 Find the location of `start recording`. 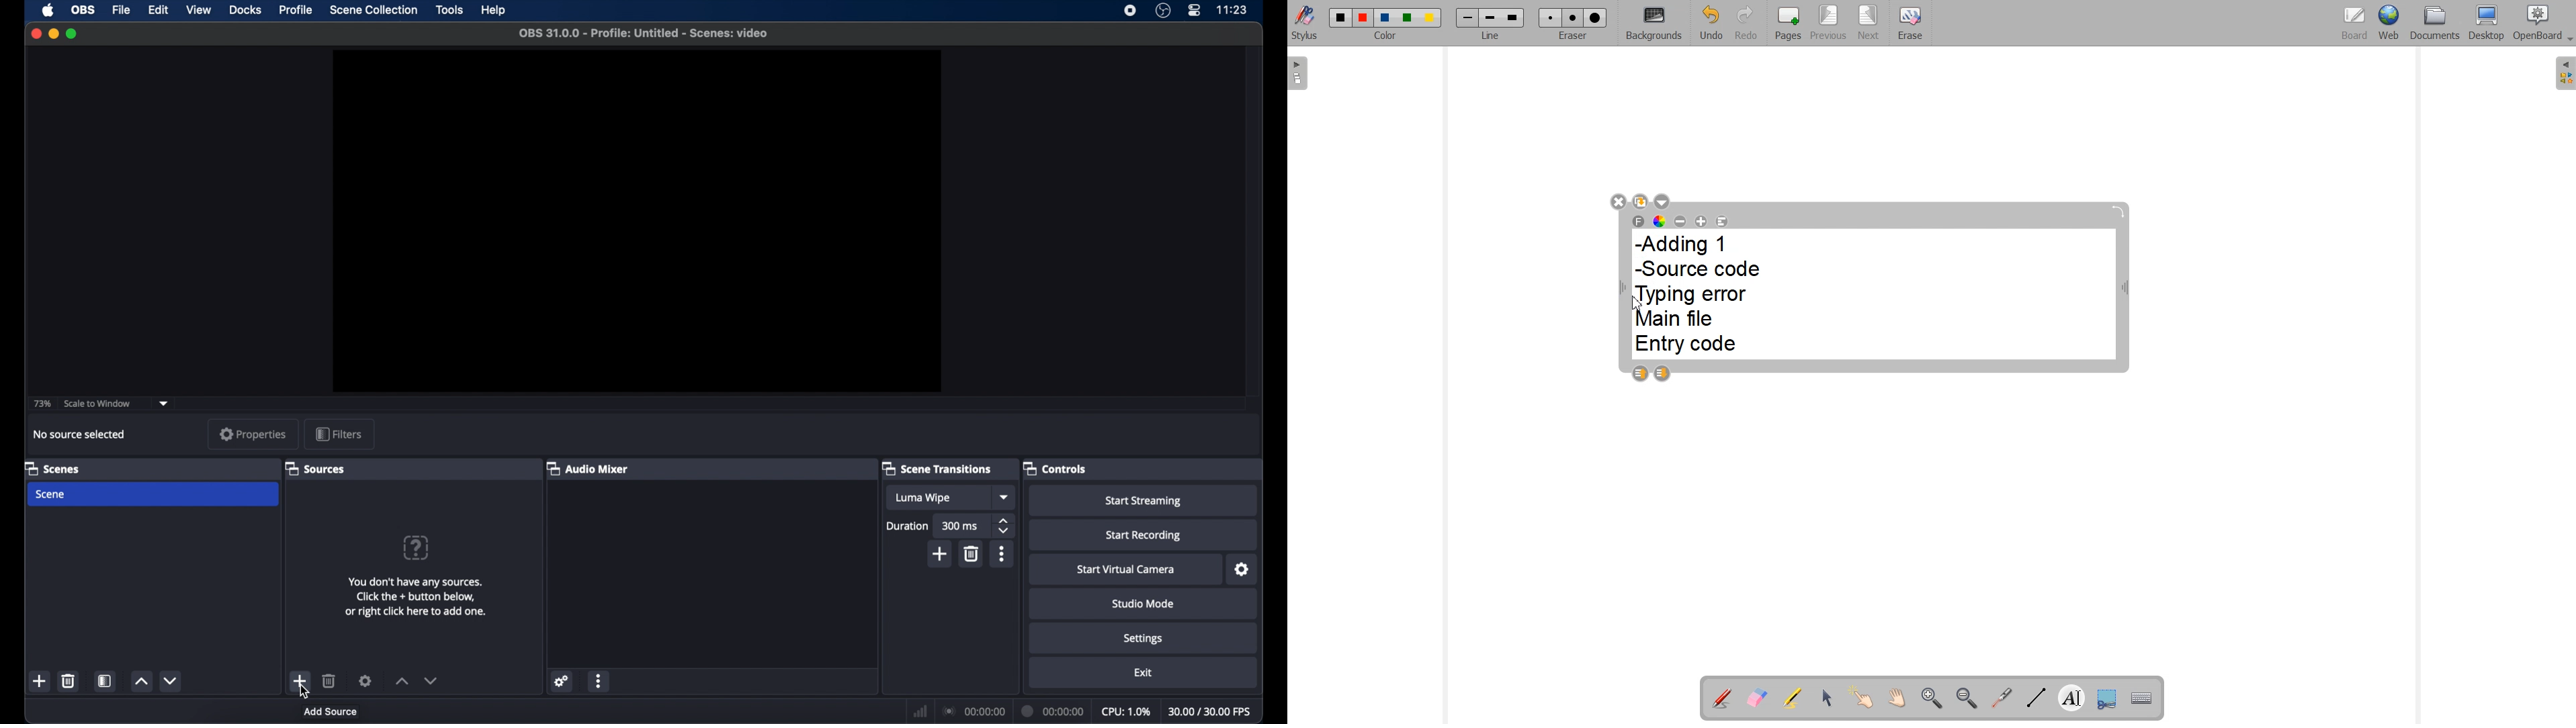

start recording is located at coordinates (1144, 536).